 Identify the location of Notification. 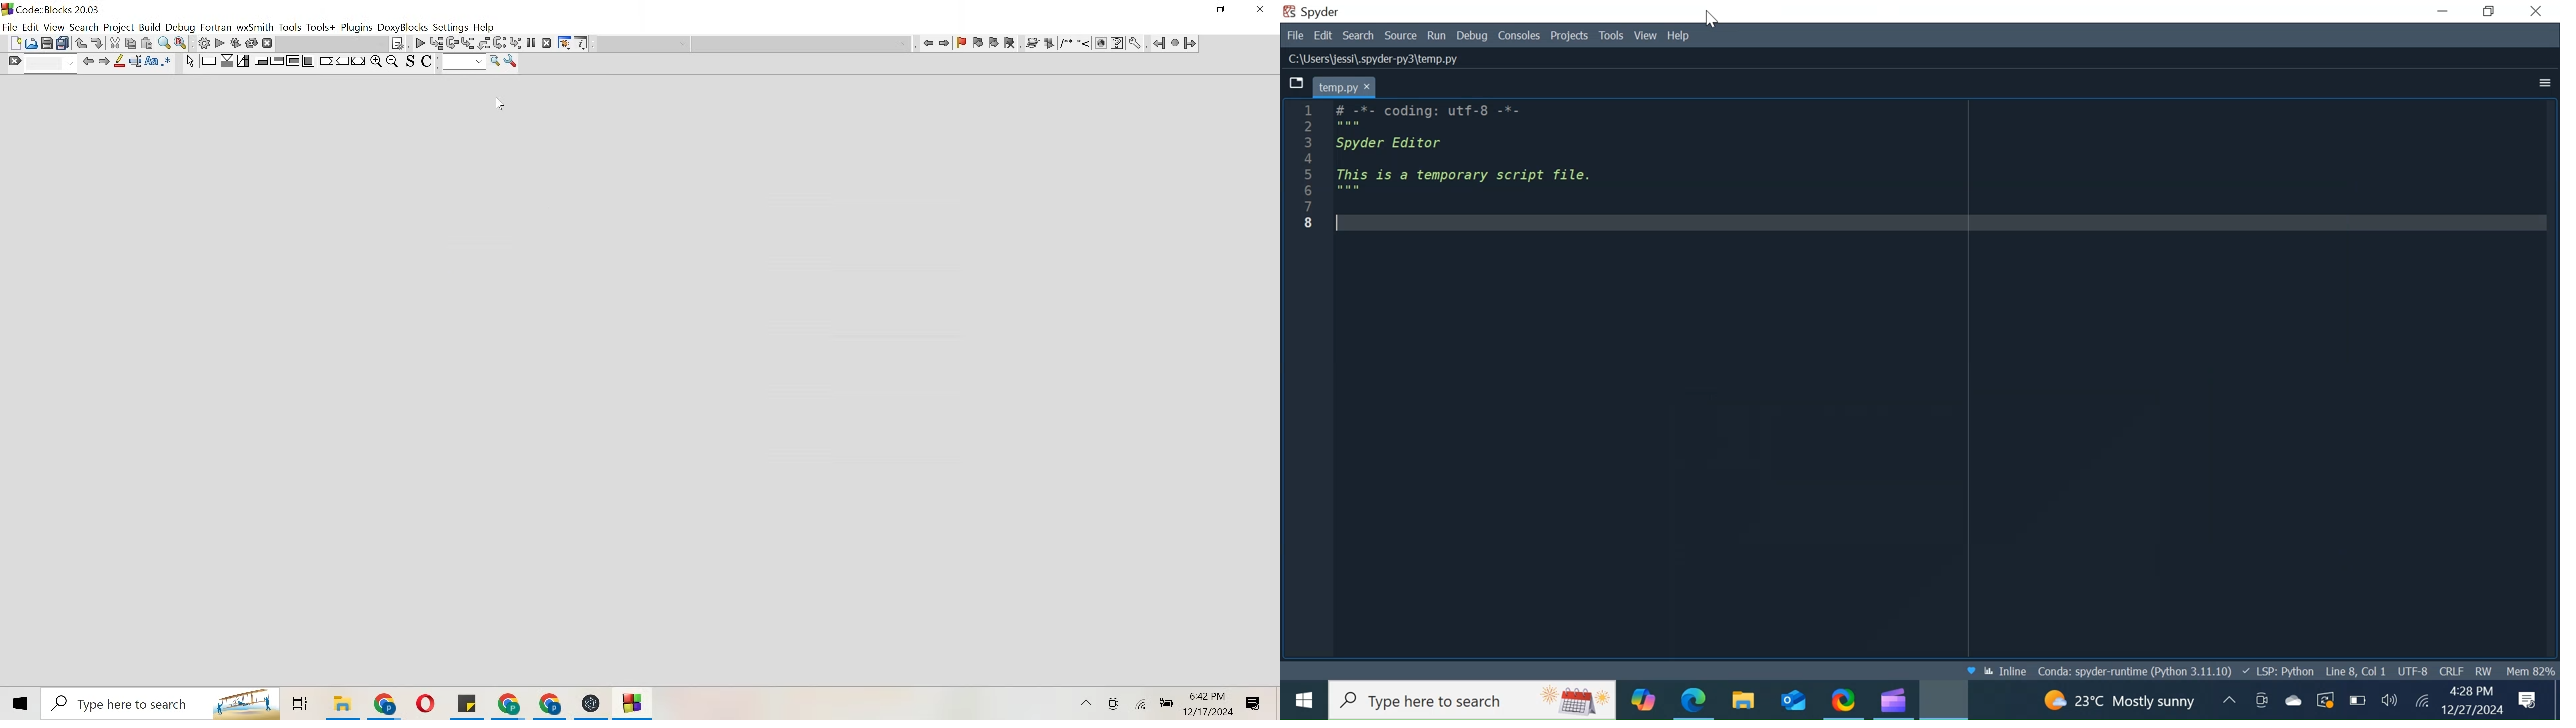
(2529, 701).